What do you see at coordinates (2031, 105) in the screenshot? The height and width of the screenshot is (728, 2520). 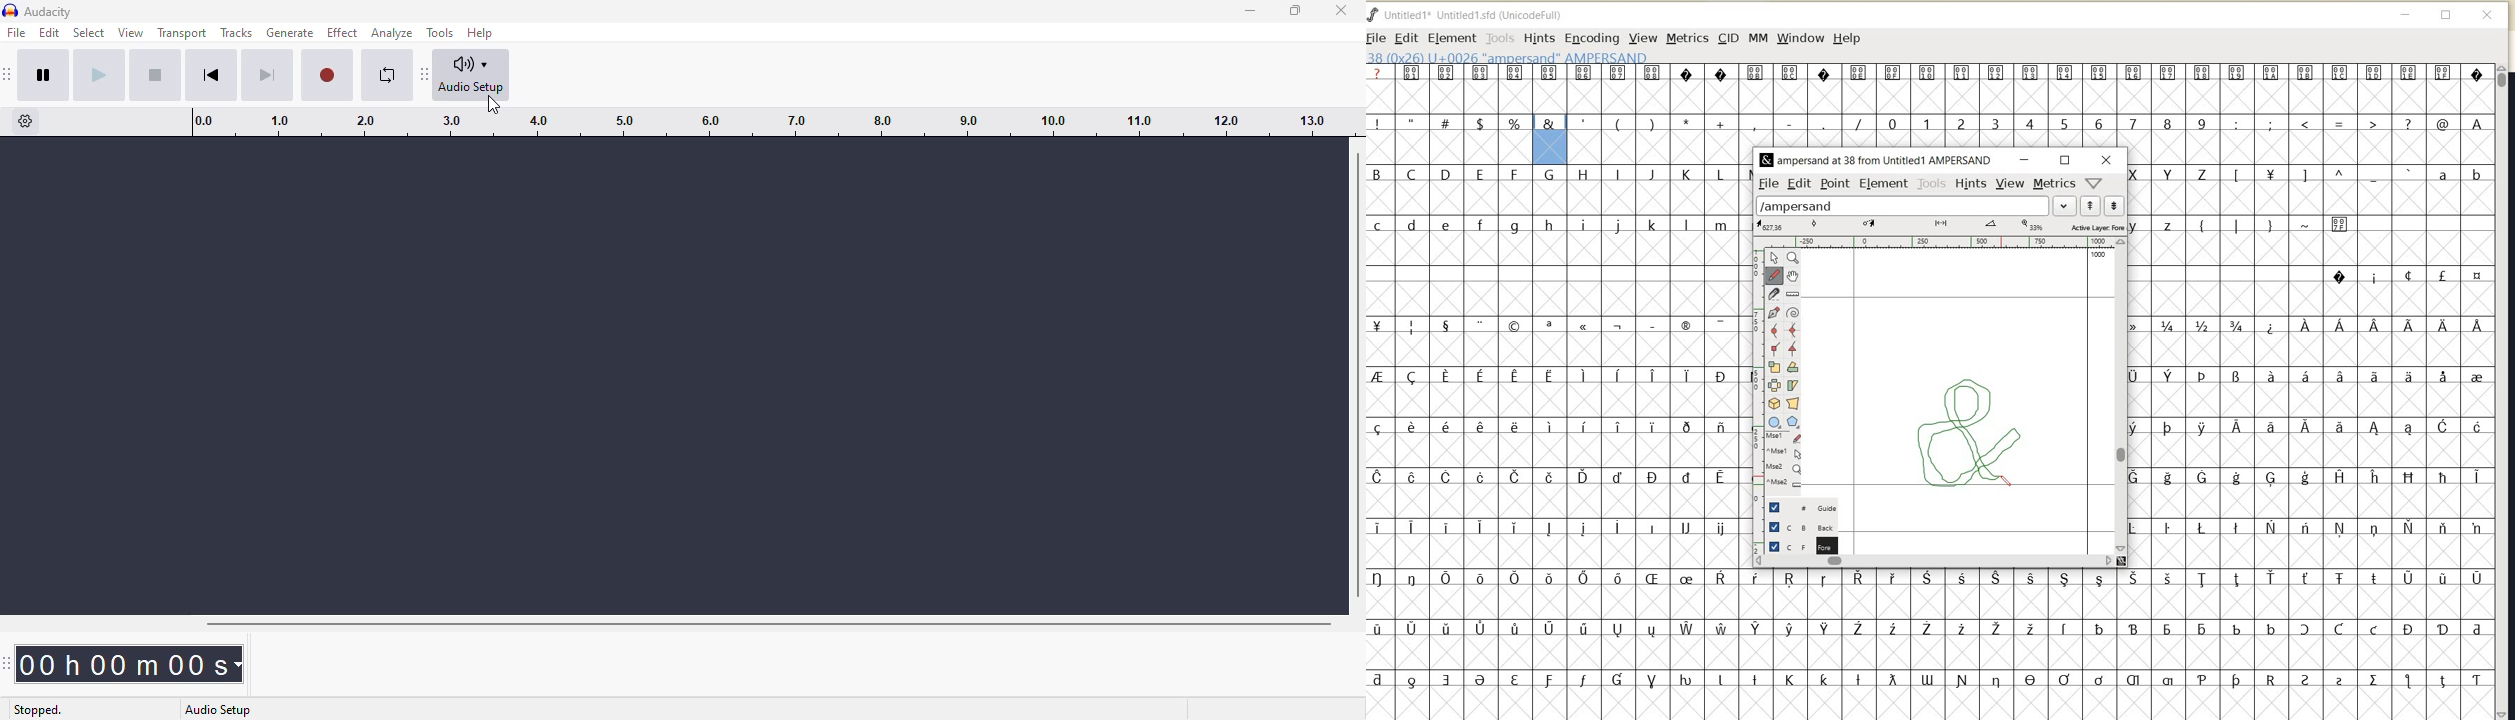 I see `glyph characters & numbers` at bounding box center [2031, 105].